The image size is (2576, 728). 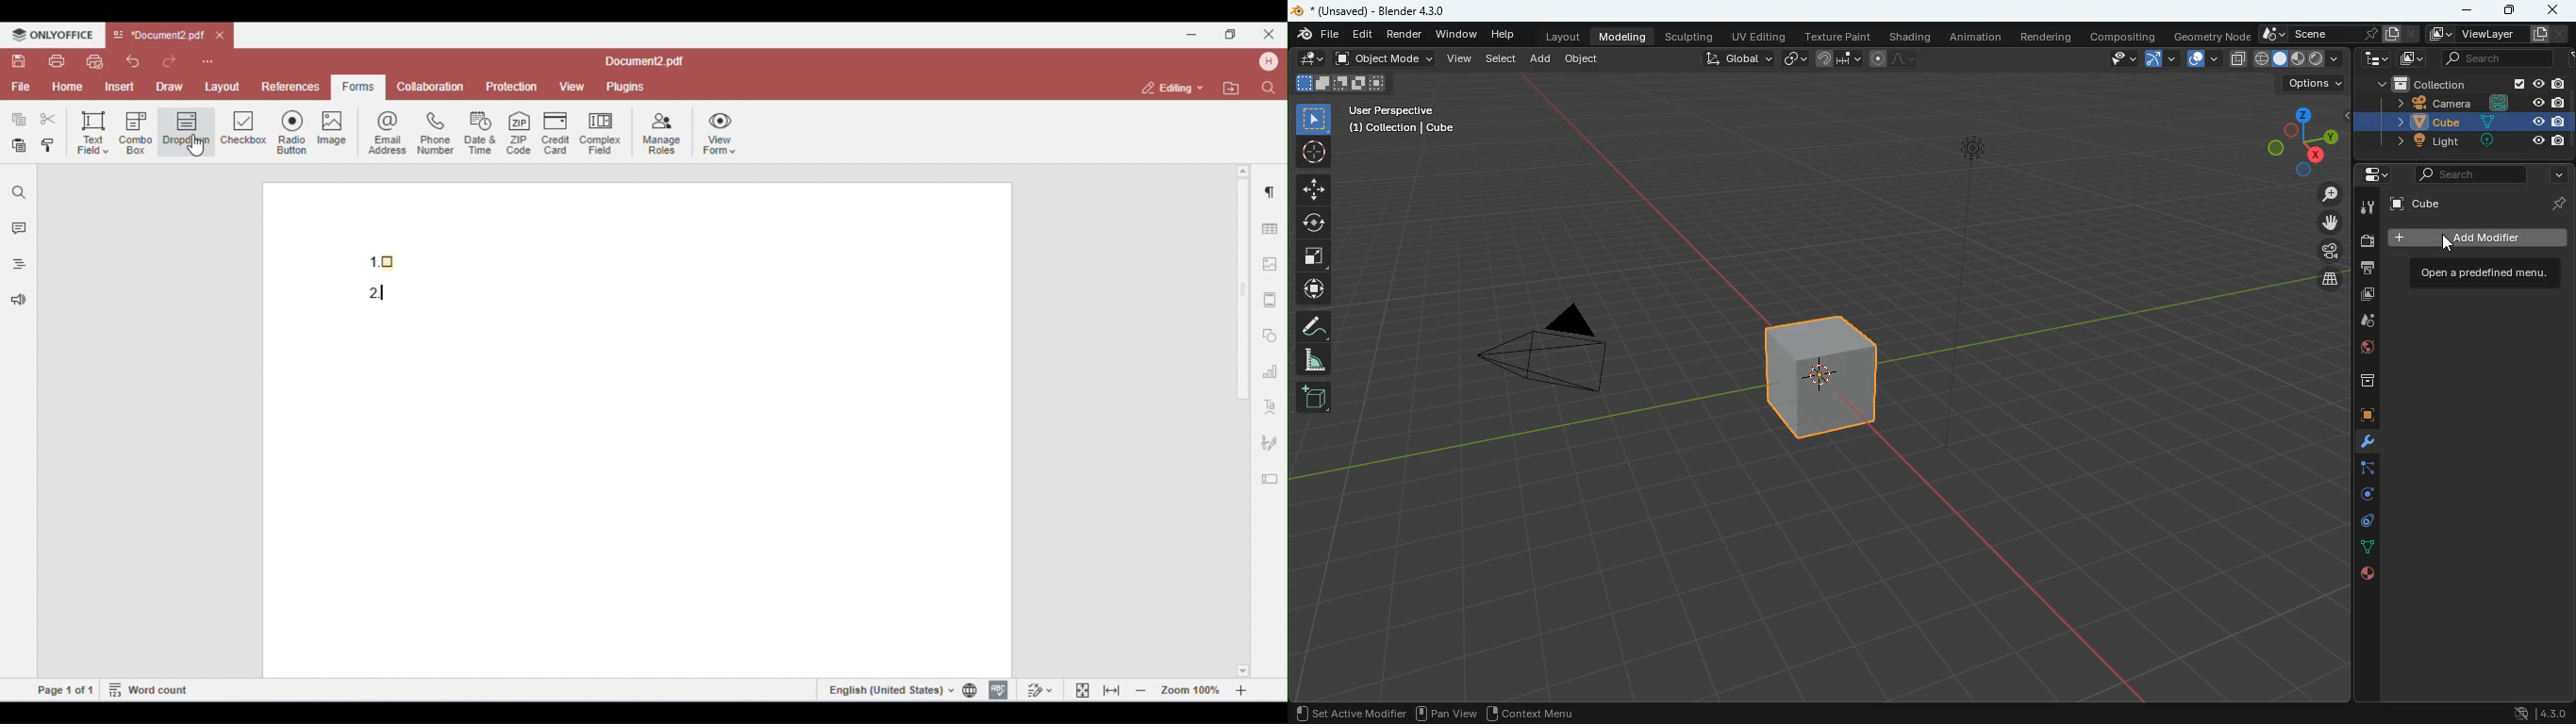 What do you see at coordinates (2464, 176) in the screenshot?
I see `search` at bounding box center [2464, 176].